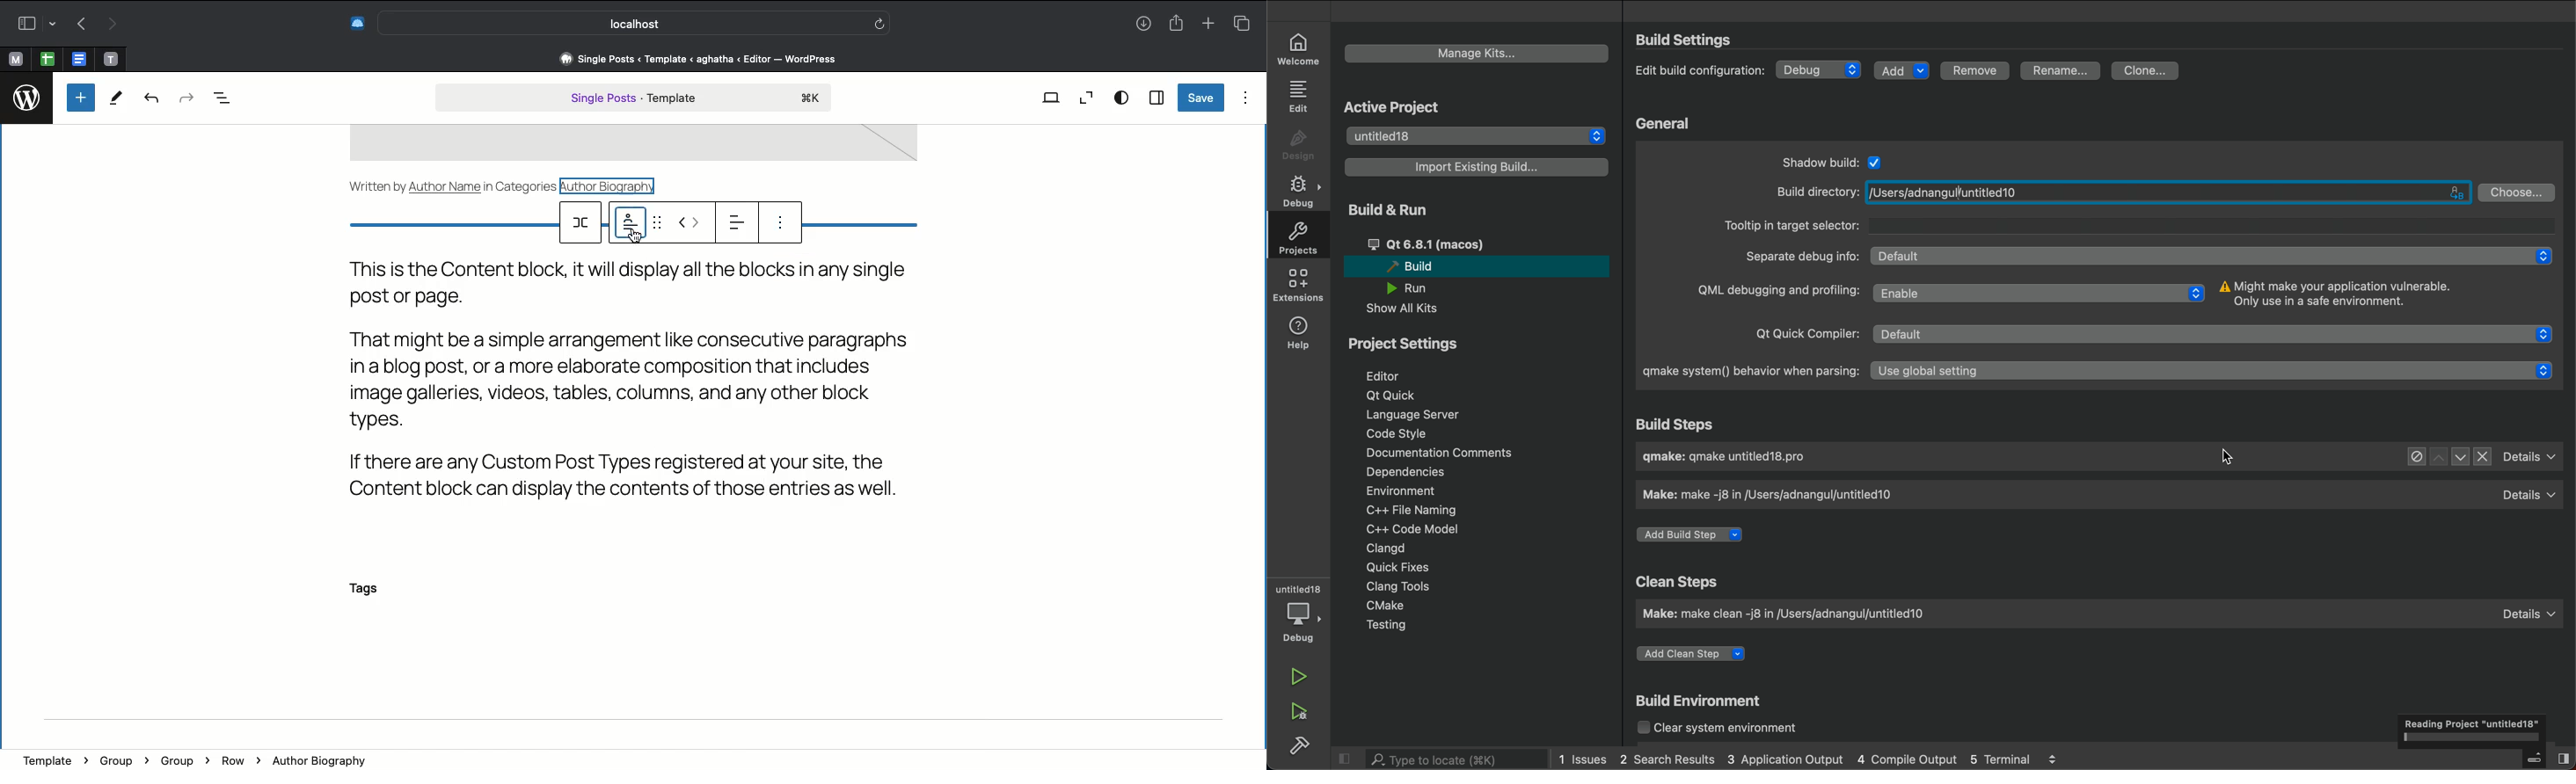 This screenshot has width=2576, height=784. Describe the element at coordinates (1245, 97) in the screenshot. I see `Options` at that location.